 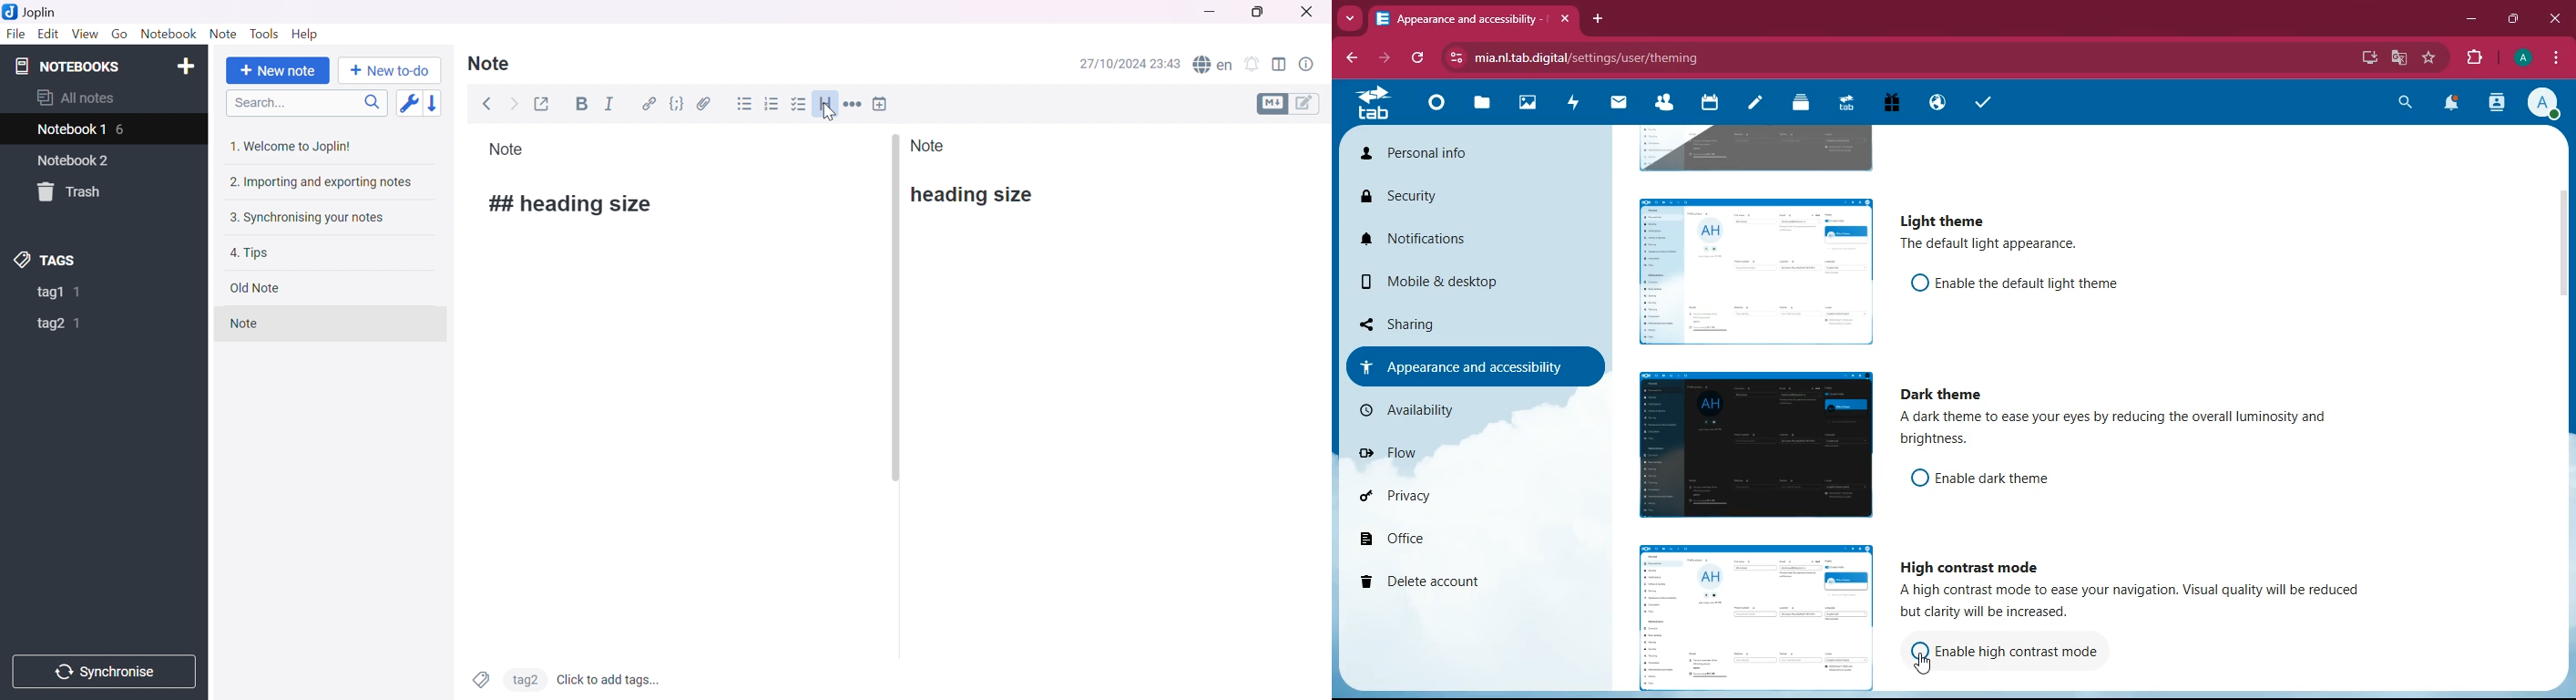 What do you see at coordinates (1707, 105) in the screenshot?
I see `calendar` at bounding box center [1707, 105].